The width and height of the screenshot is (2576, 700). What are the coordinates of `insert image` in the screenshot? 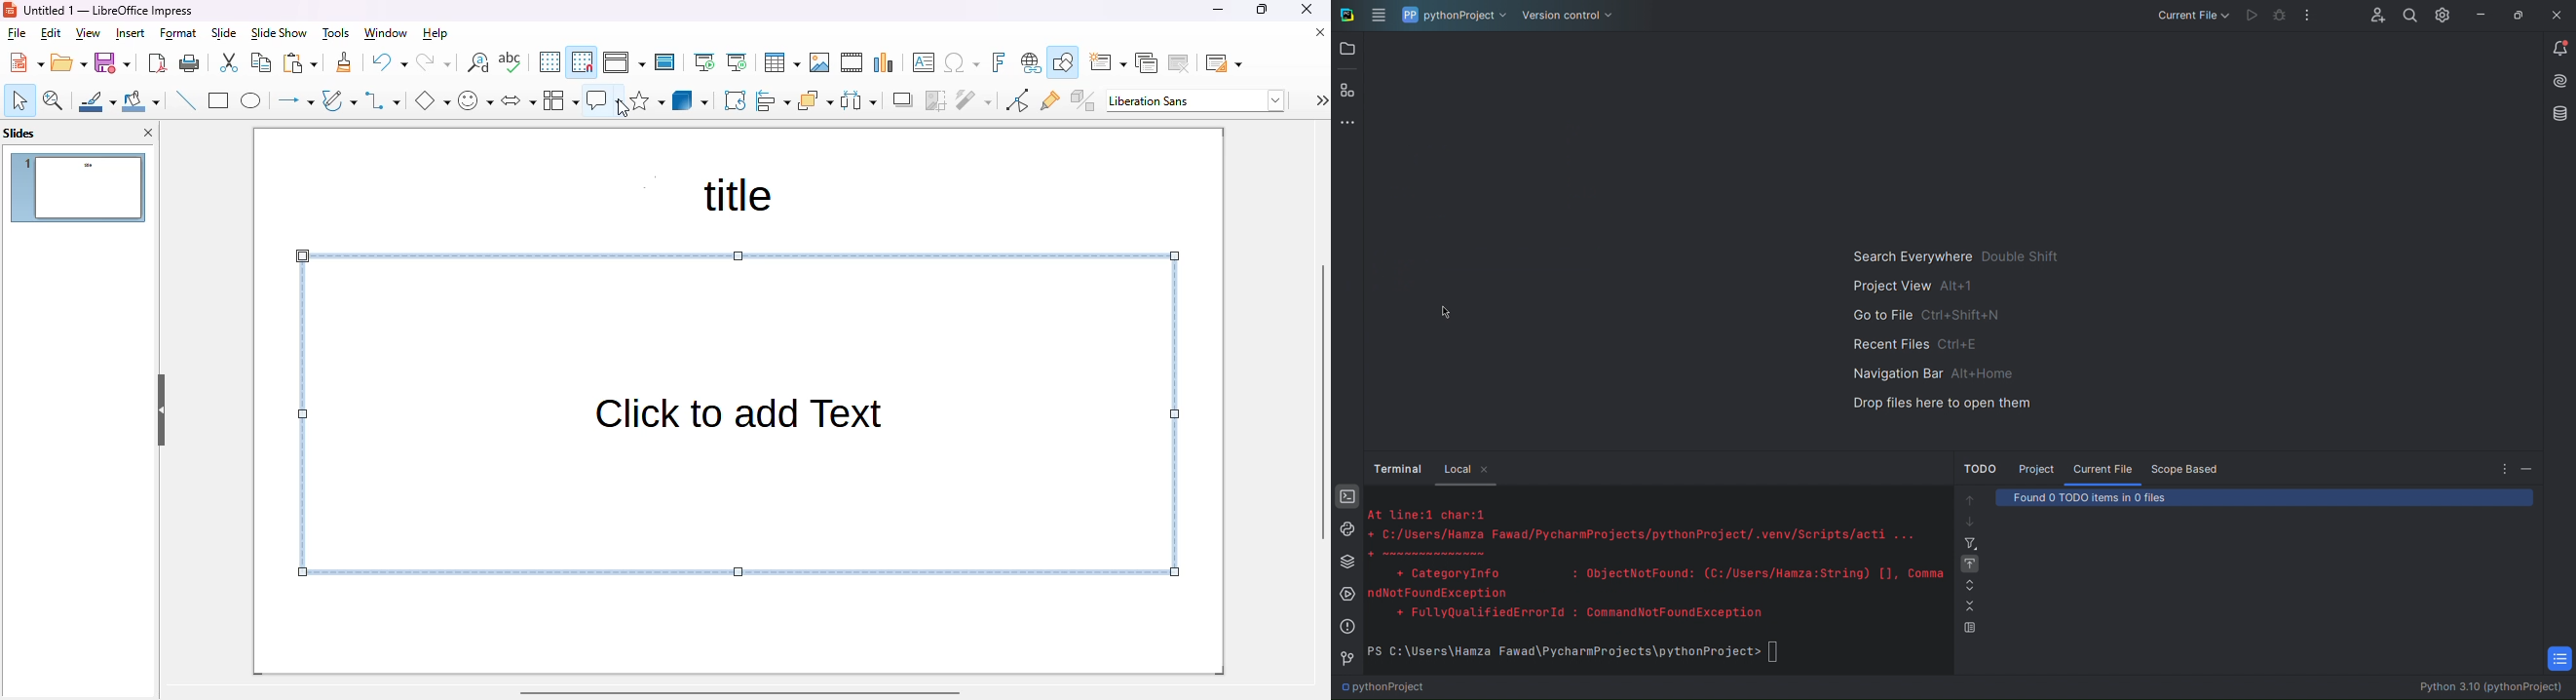 It's located at (819, 62).